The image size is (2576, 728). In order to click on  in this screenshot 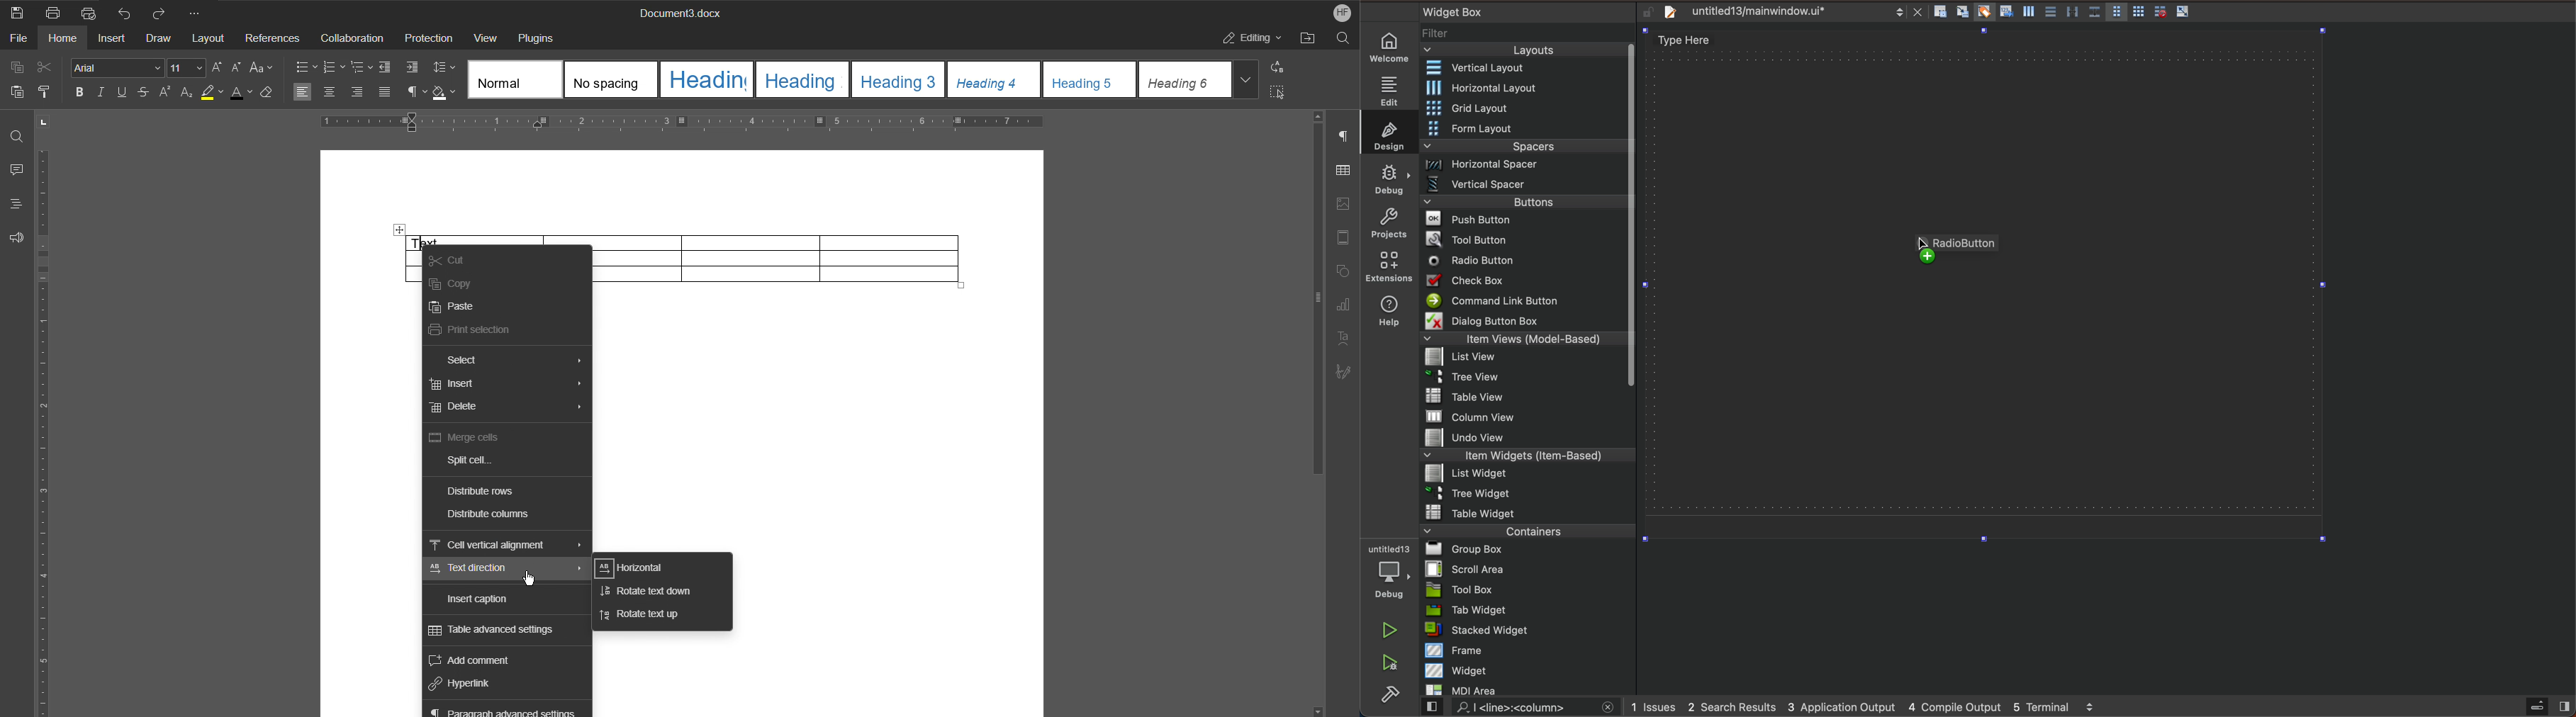, I will do `click(1531, 88)`.